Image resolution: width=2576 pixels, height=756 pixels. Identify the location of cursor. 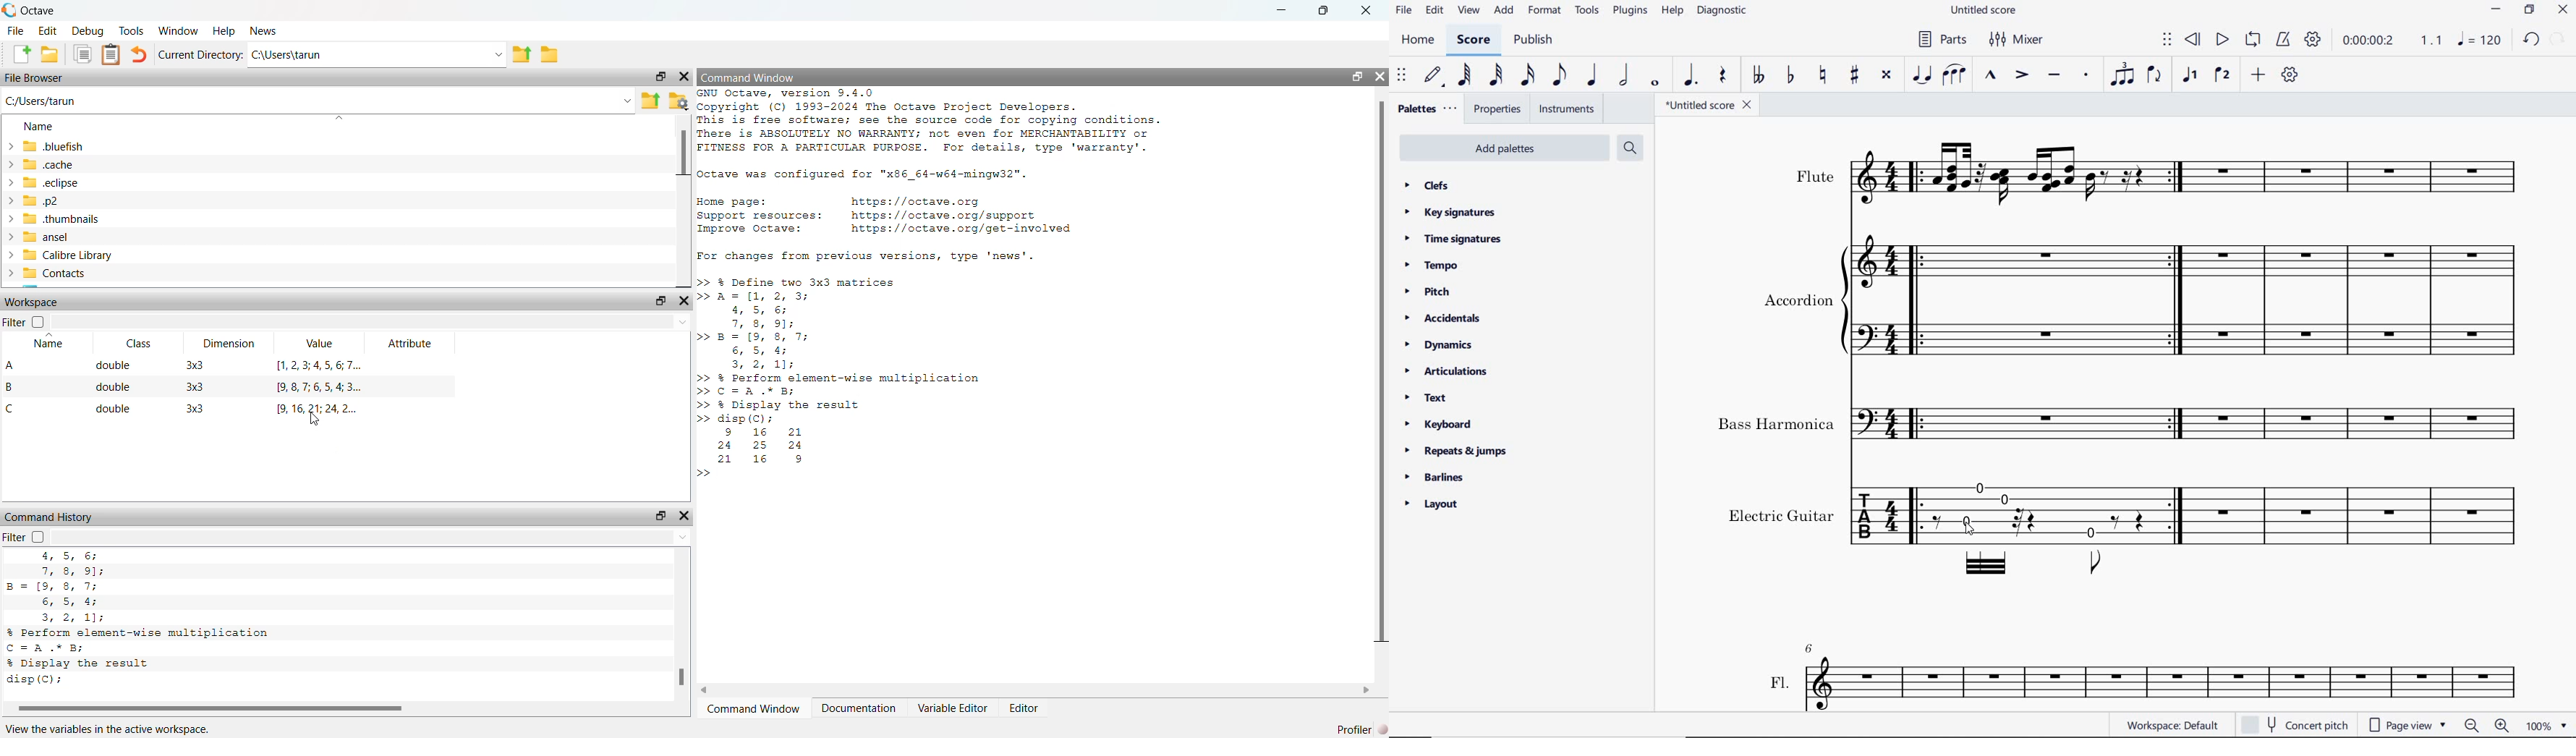
(1971, 530).